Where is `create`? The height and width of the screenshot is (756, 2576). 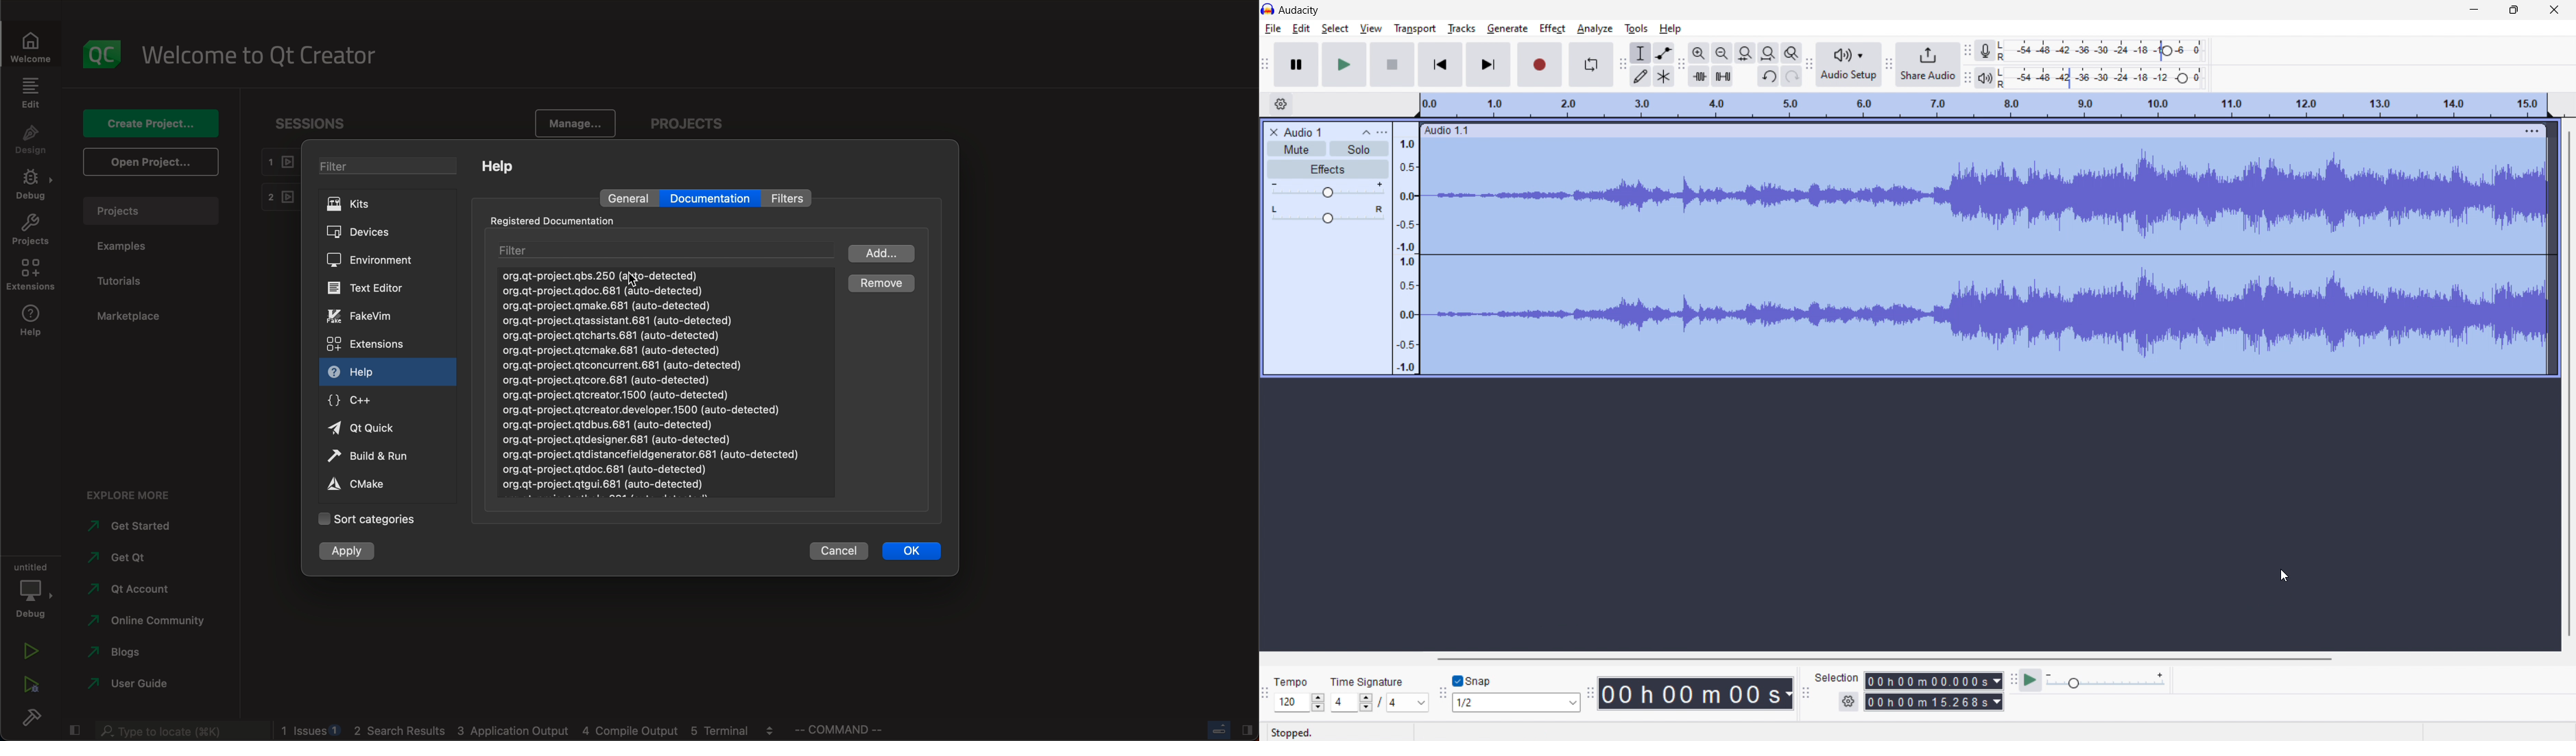
create is located at coordinates (152, 123).